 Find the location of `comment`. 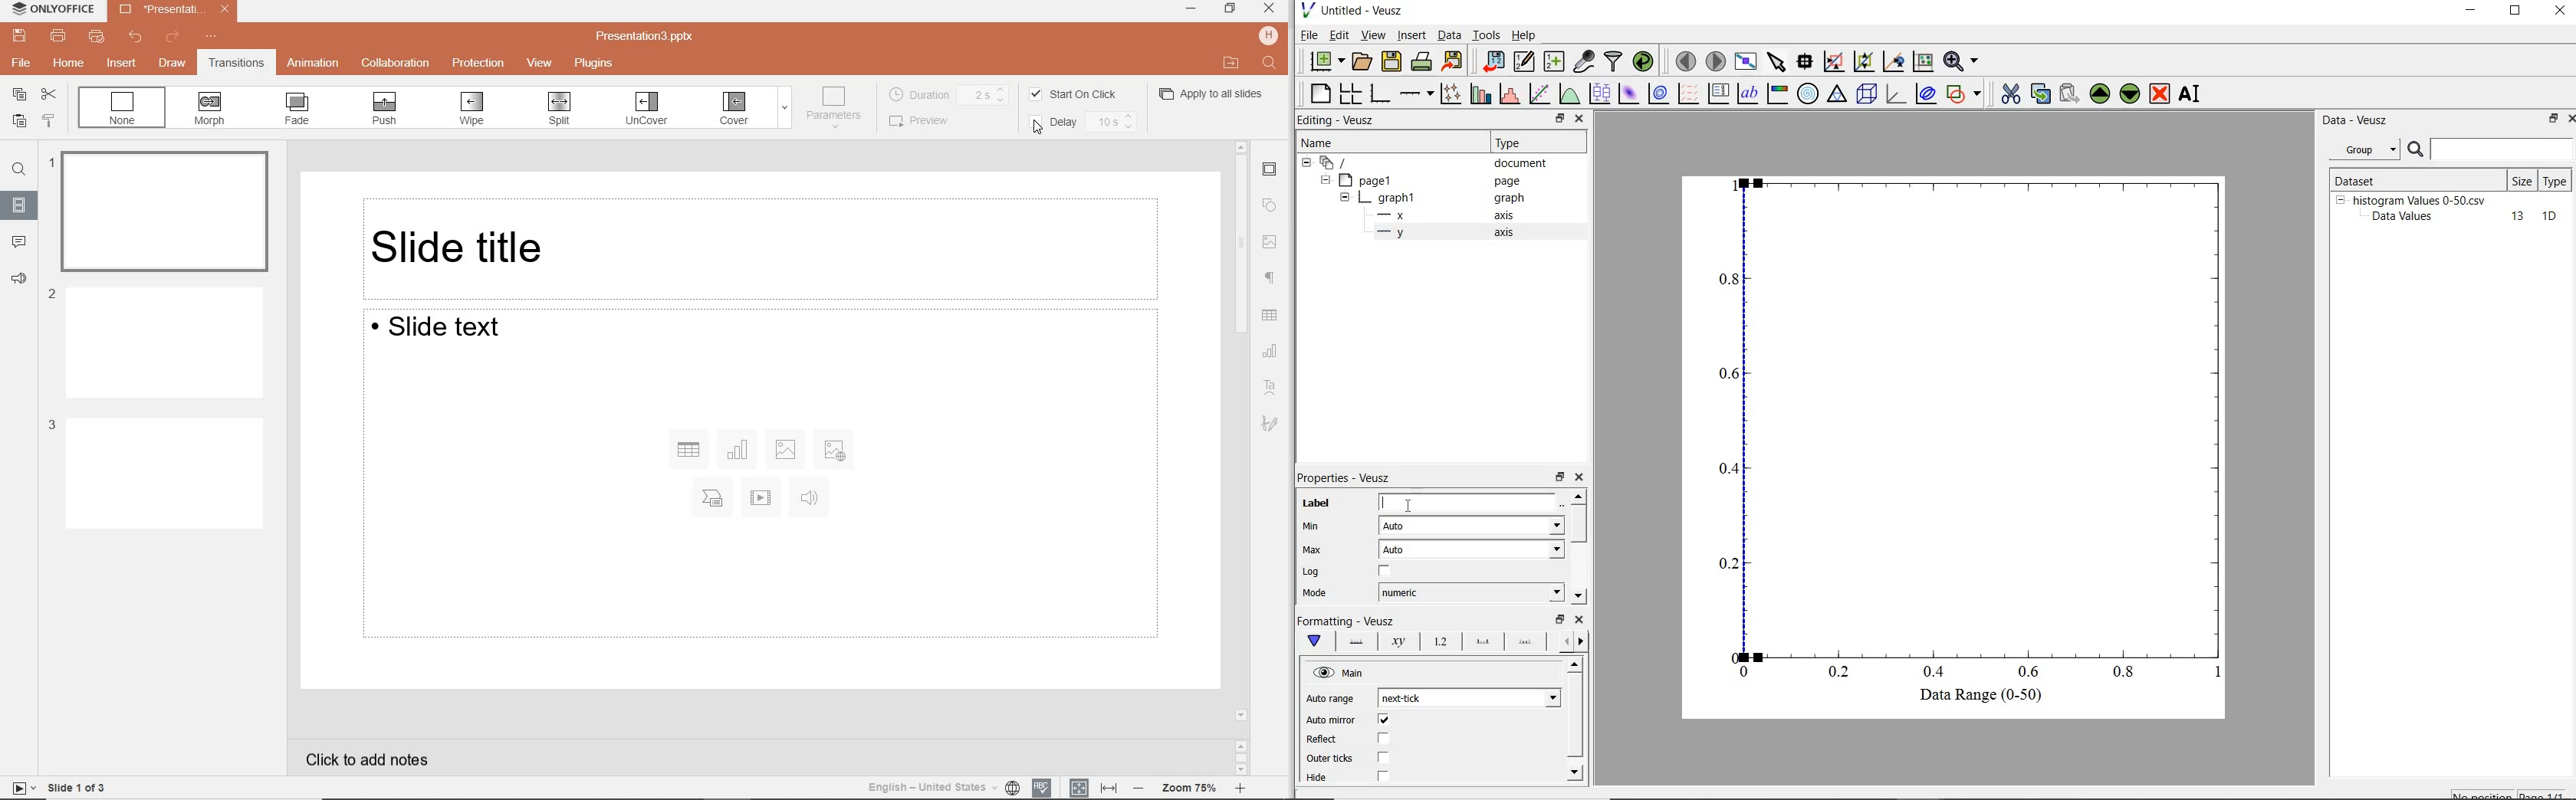

comment is located at coordinates (20, 241).